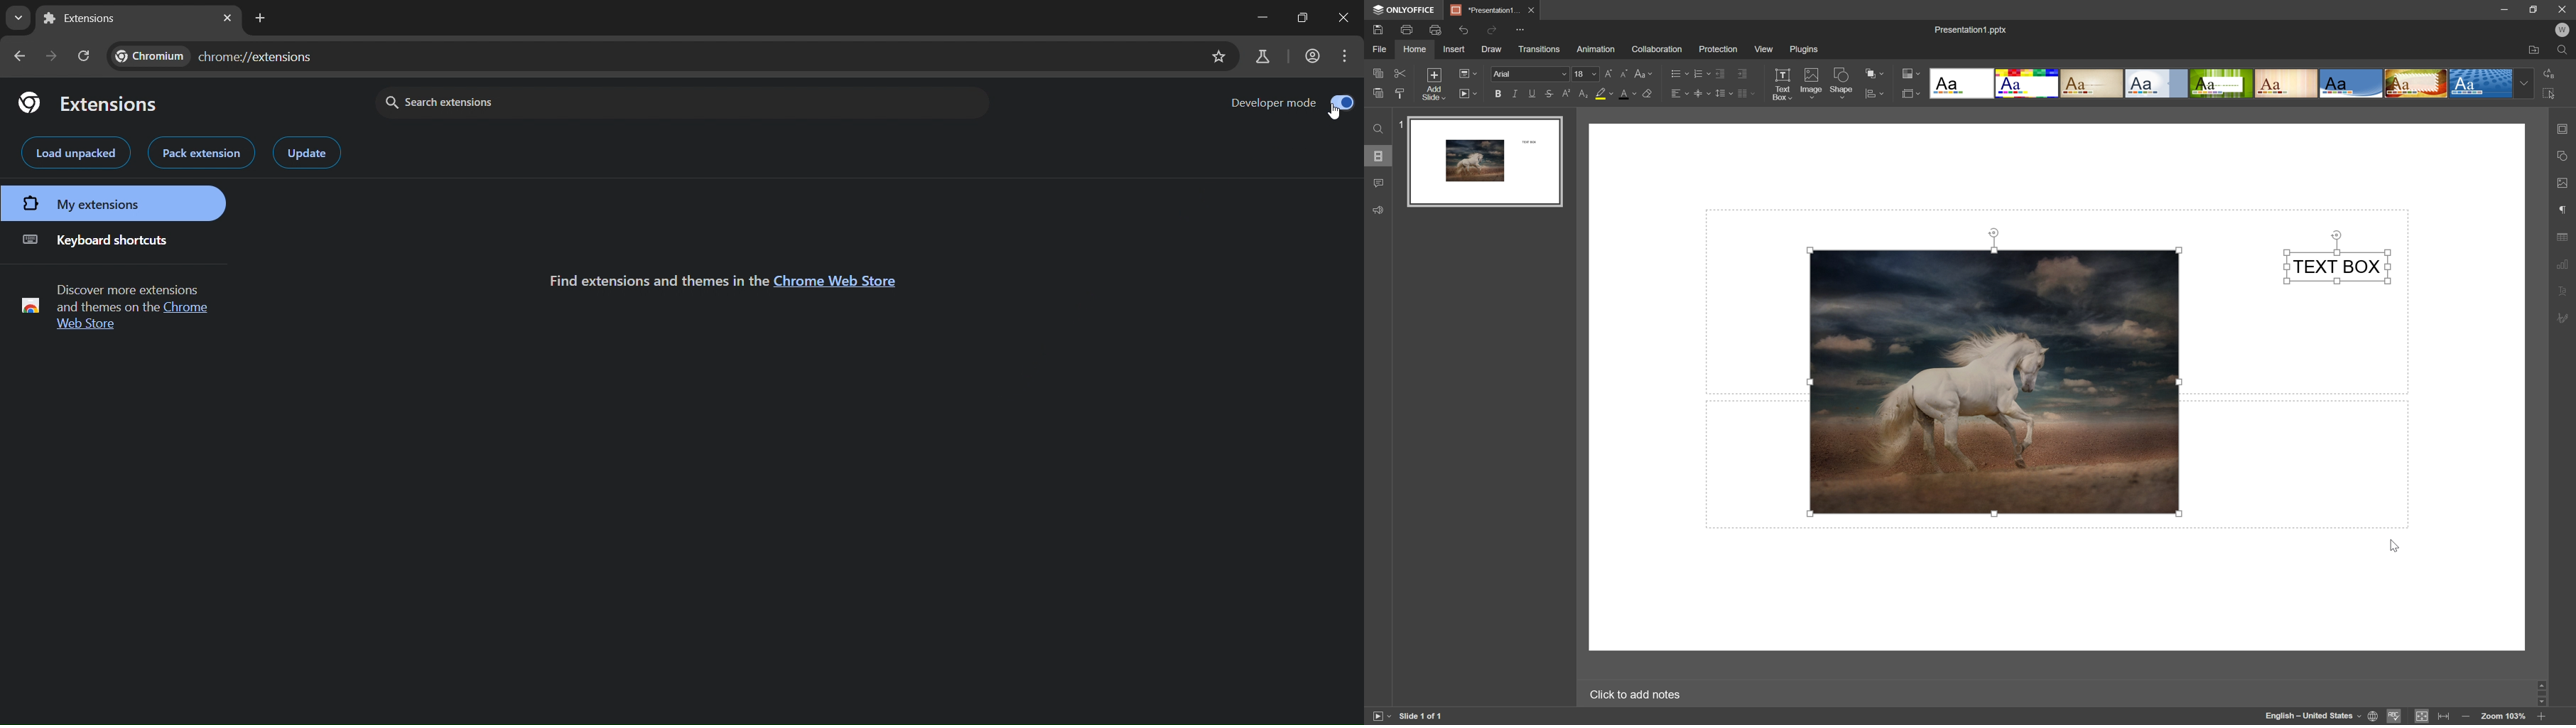 Image resolution: width=2576 pixels, height=728 pixels. What do you see at coordinates (1842, 83) in the screenshot?
I see `shape` at bounding box center [1842, 83].